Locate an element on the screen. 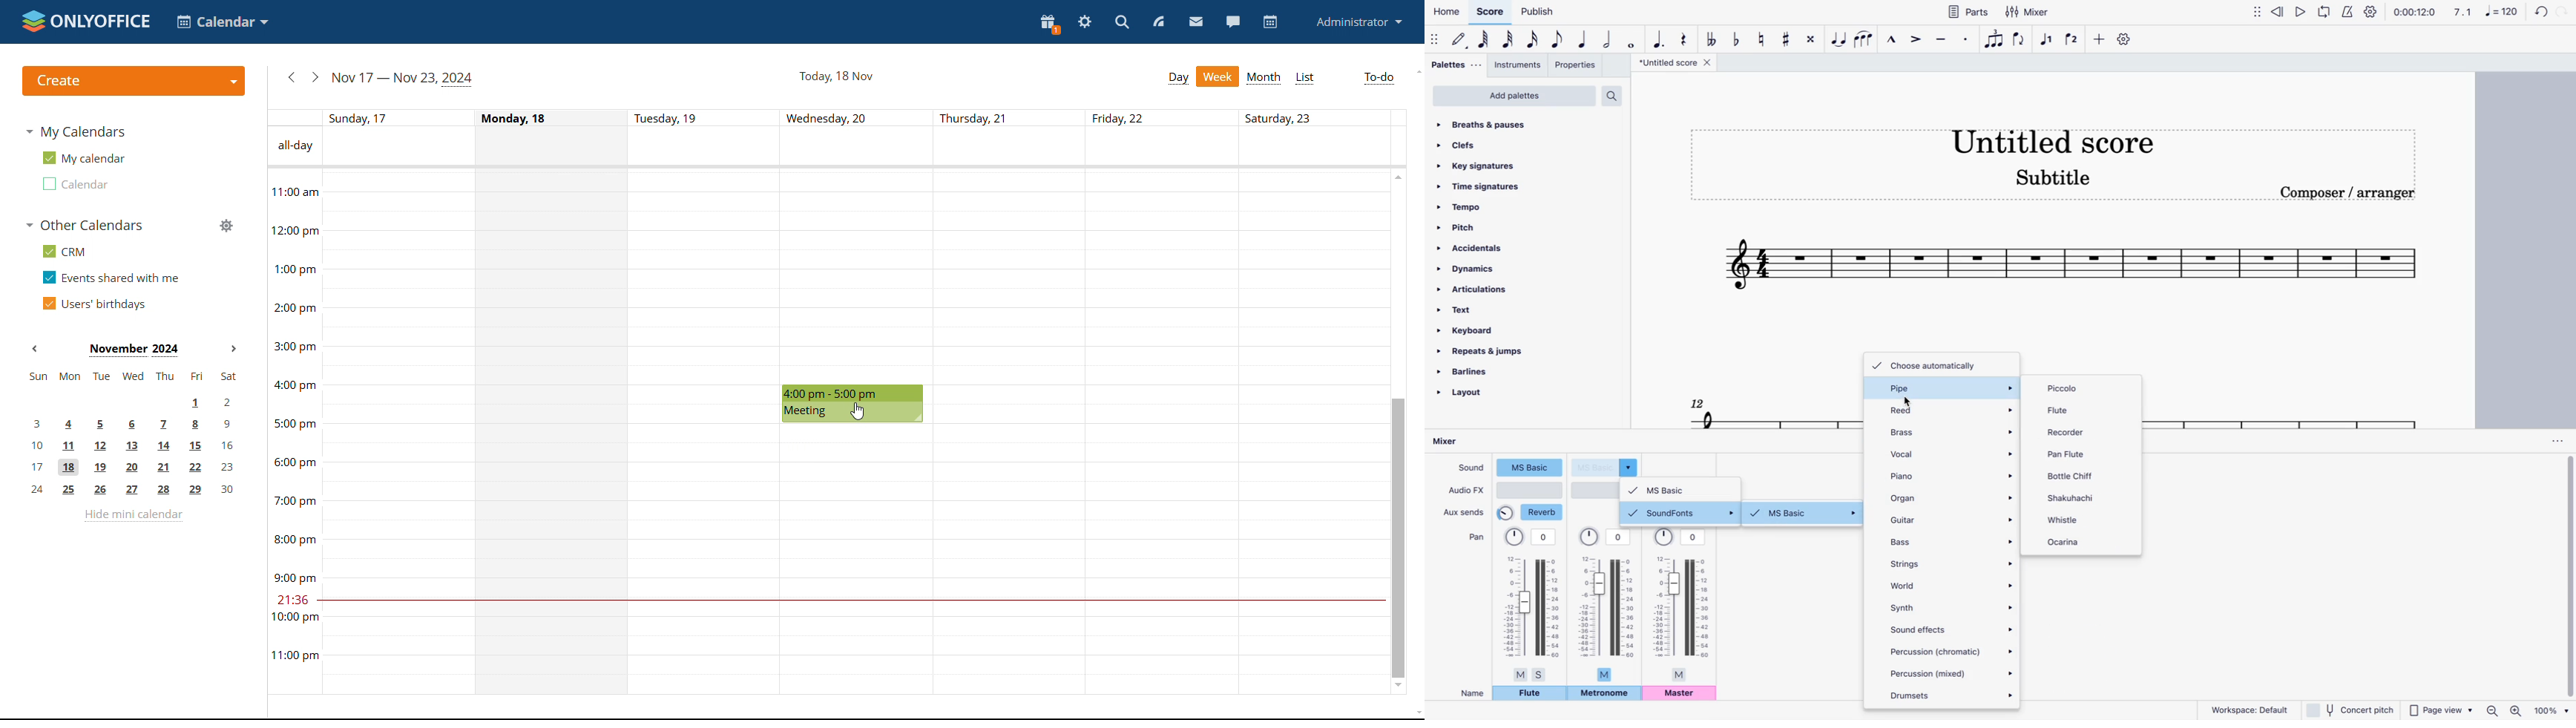  week view is located at coordinates (1218, 76).